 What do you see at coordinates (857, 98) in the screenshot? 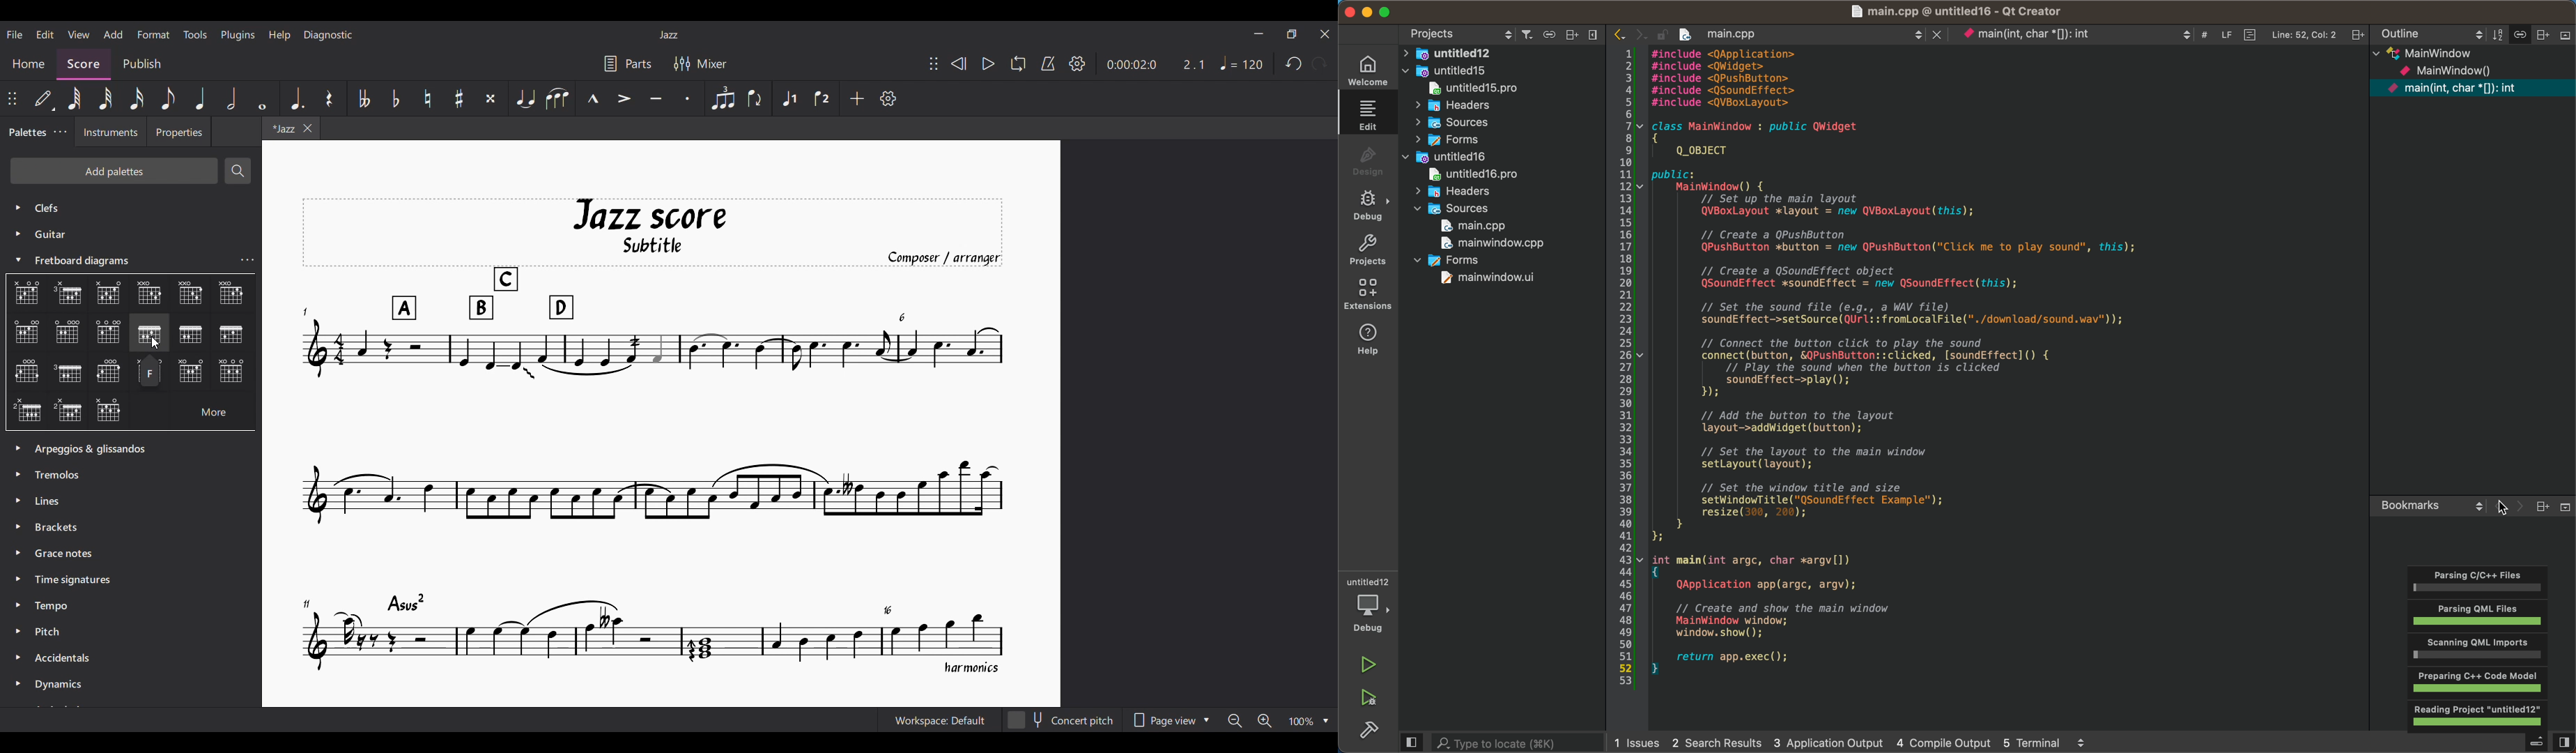
I see `Add` at bounding box center [857, 98].